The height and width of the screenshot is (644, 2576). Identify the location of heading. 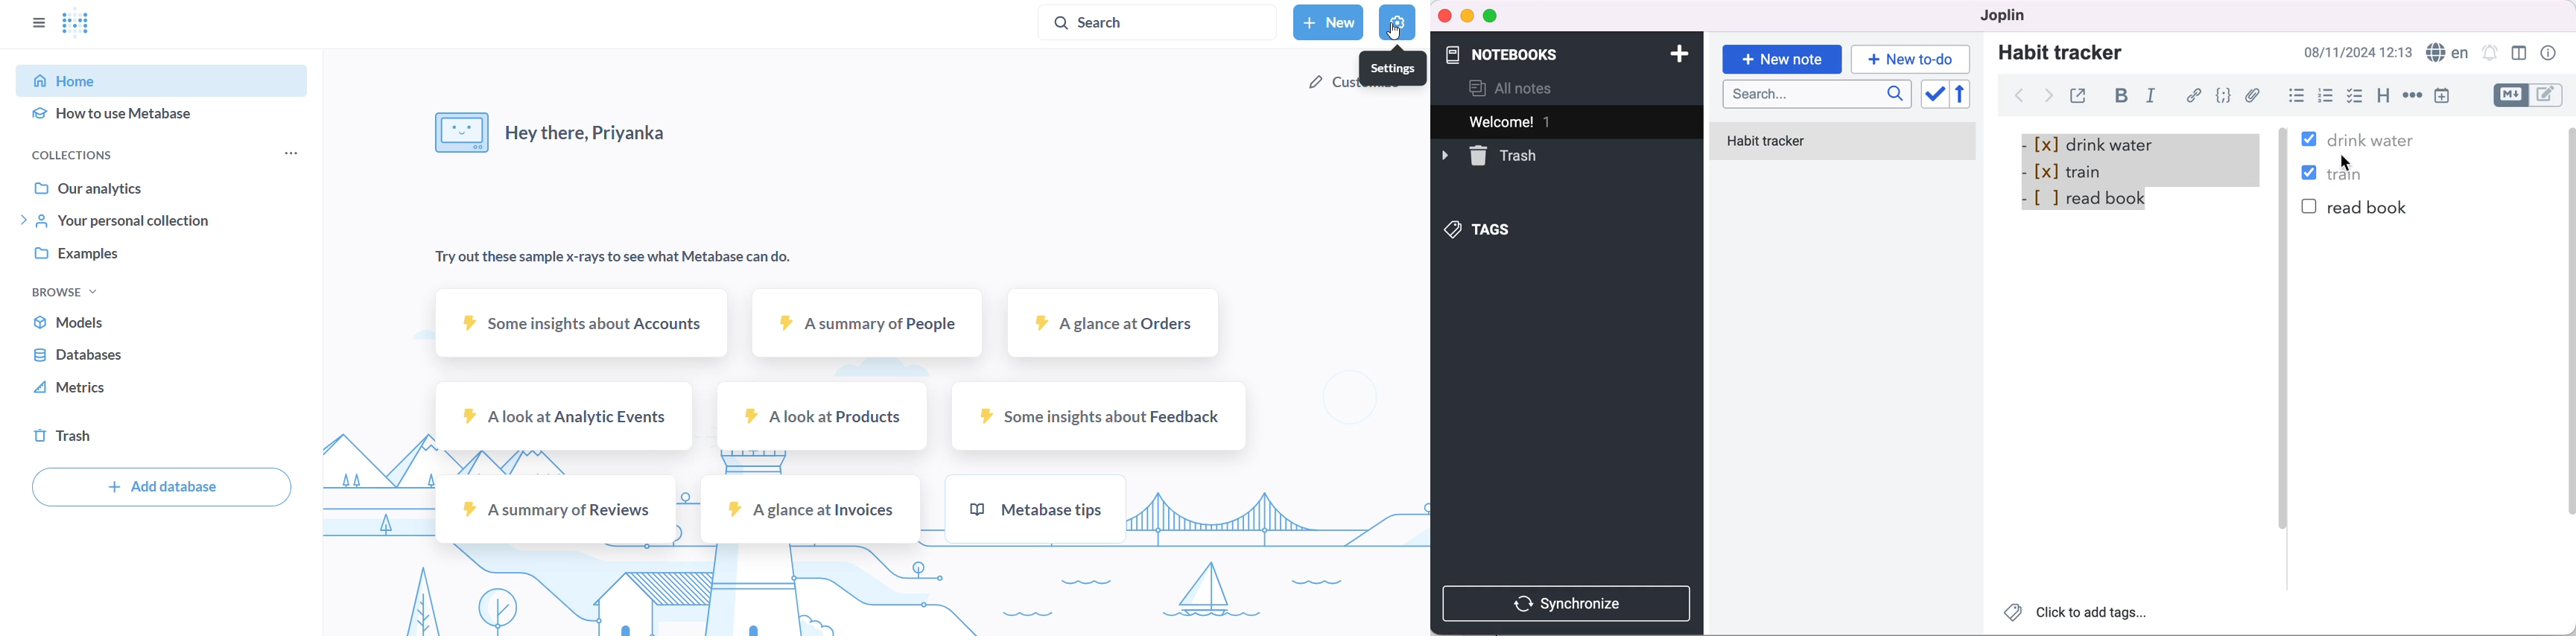
(2384, 96).